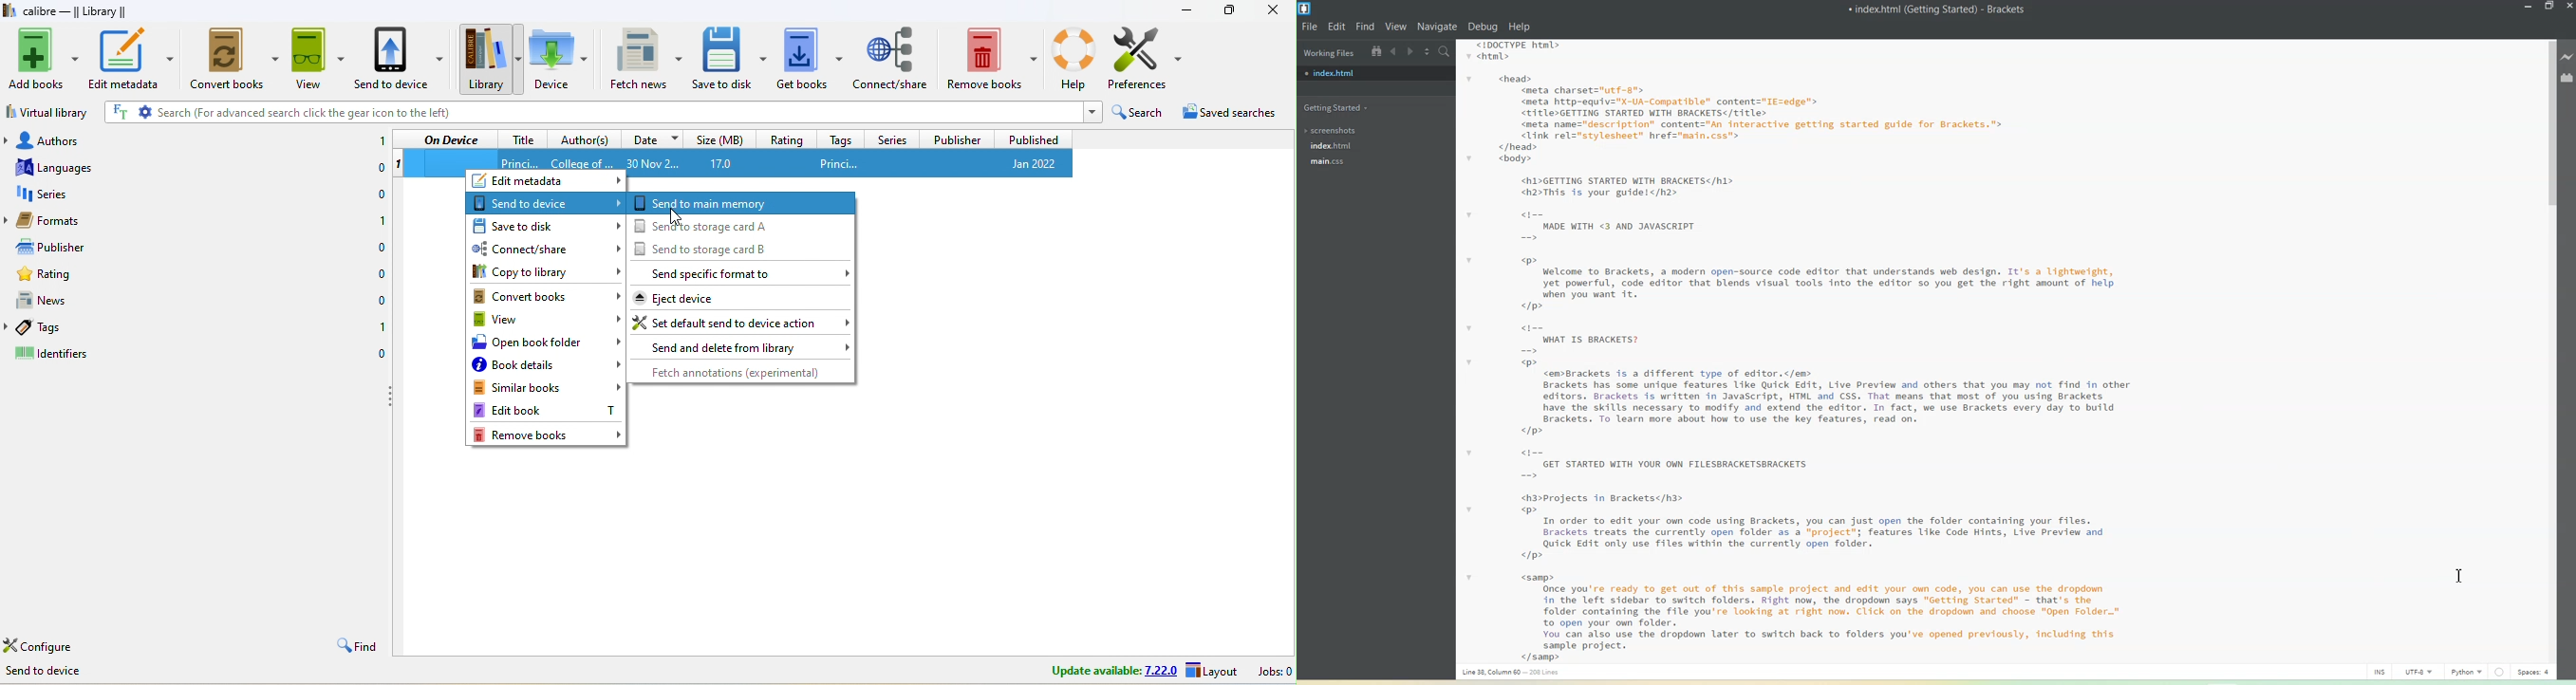  I want to click on set default send to device action, so click(741, 321).